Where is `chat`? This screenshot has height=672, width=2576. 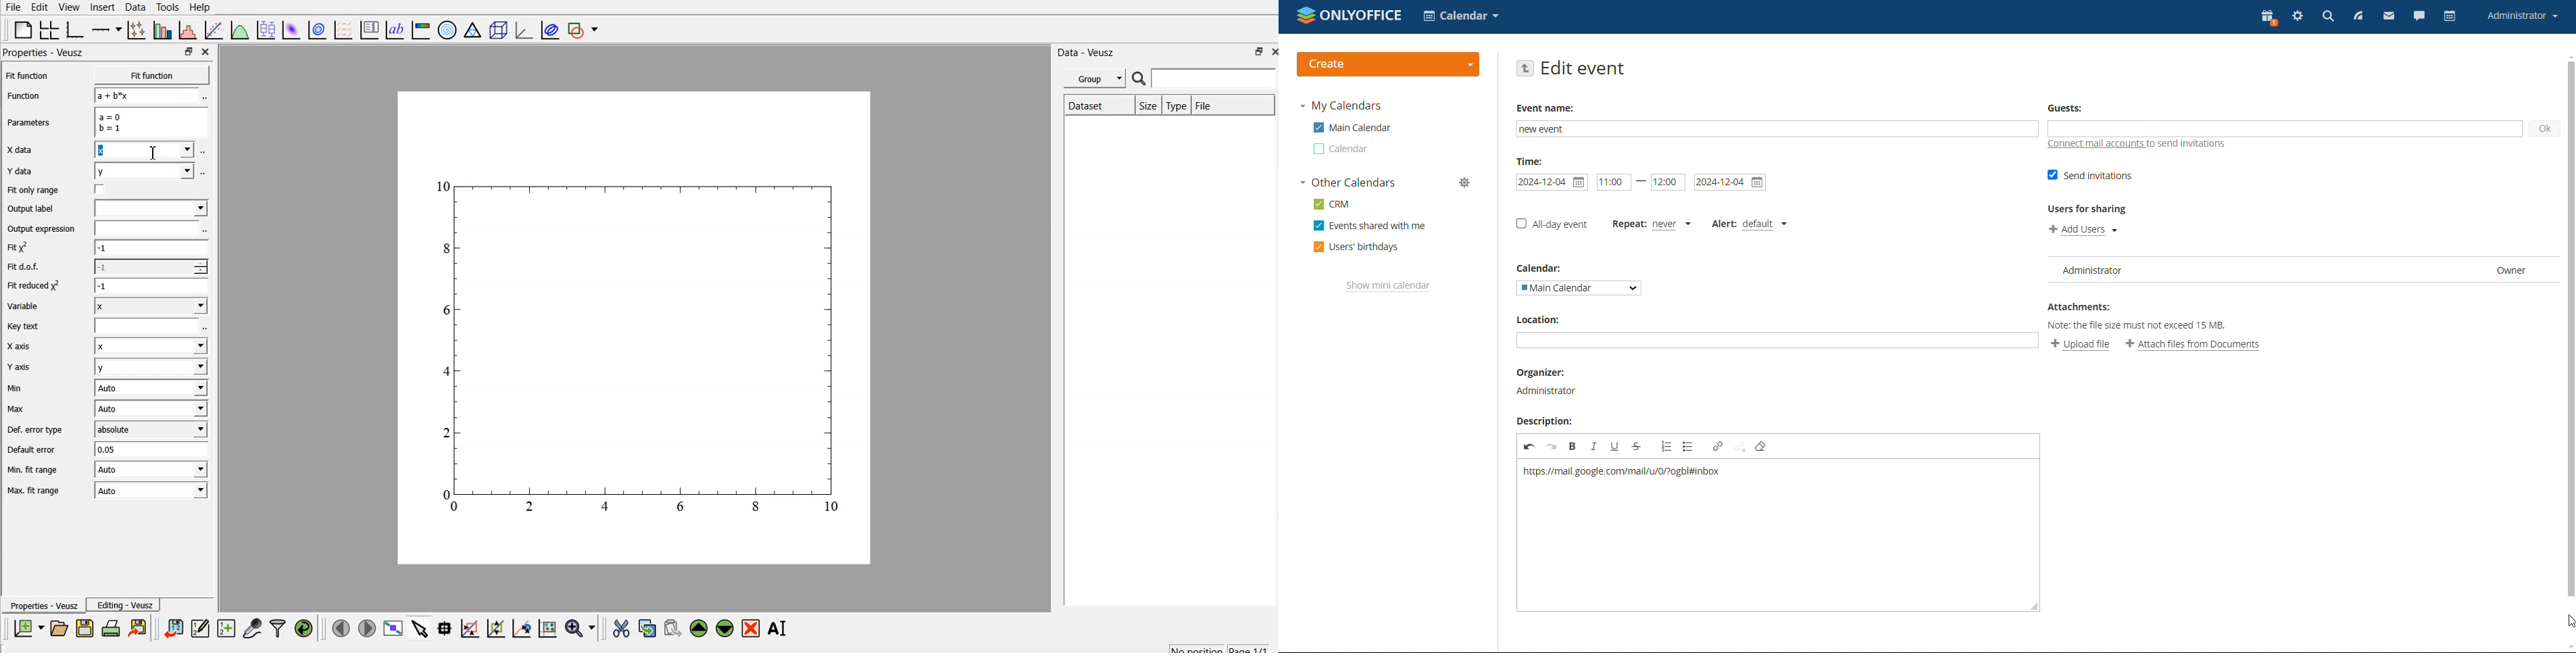 chat is located at coordinates (2420, 18).